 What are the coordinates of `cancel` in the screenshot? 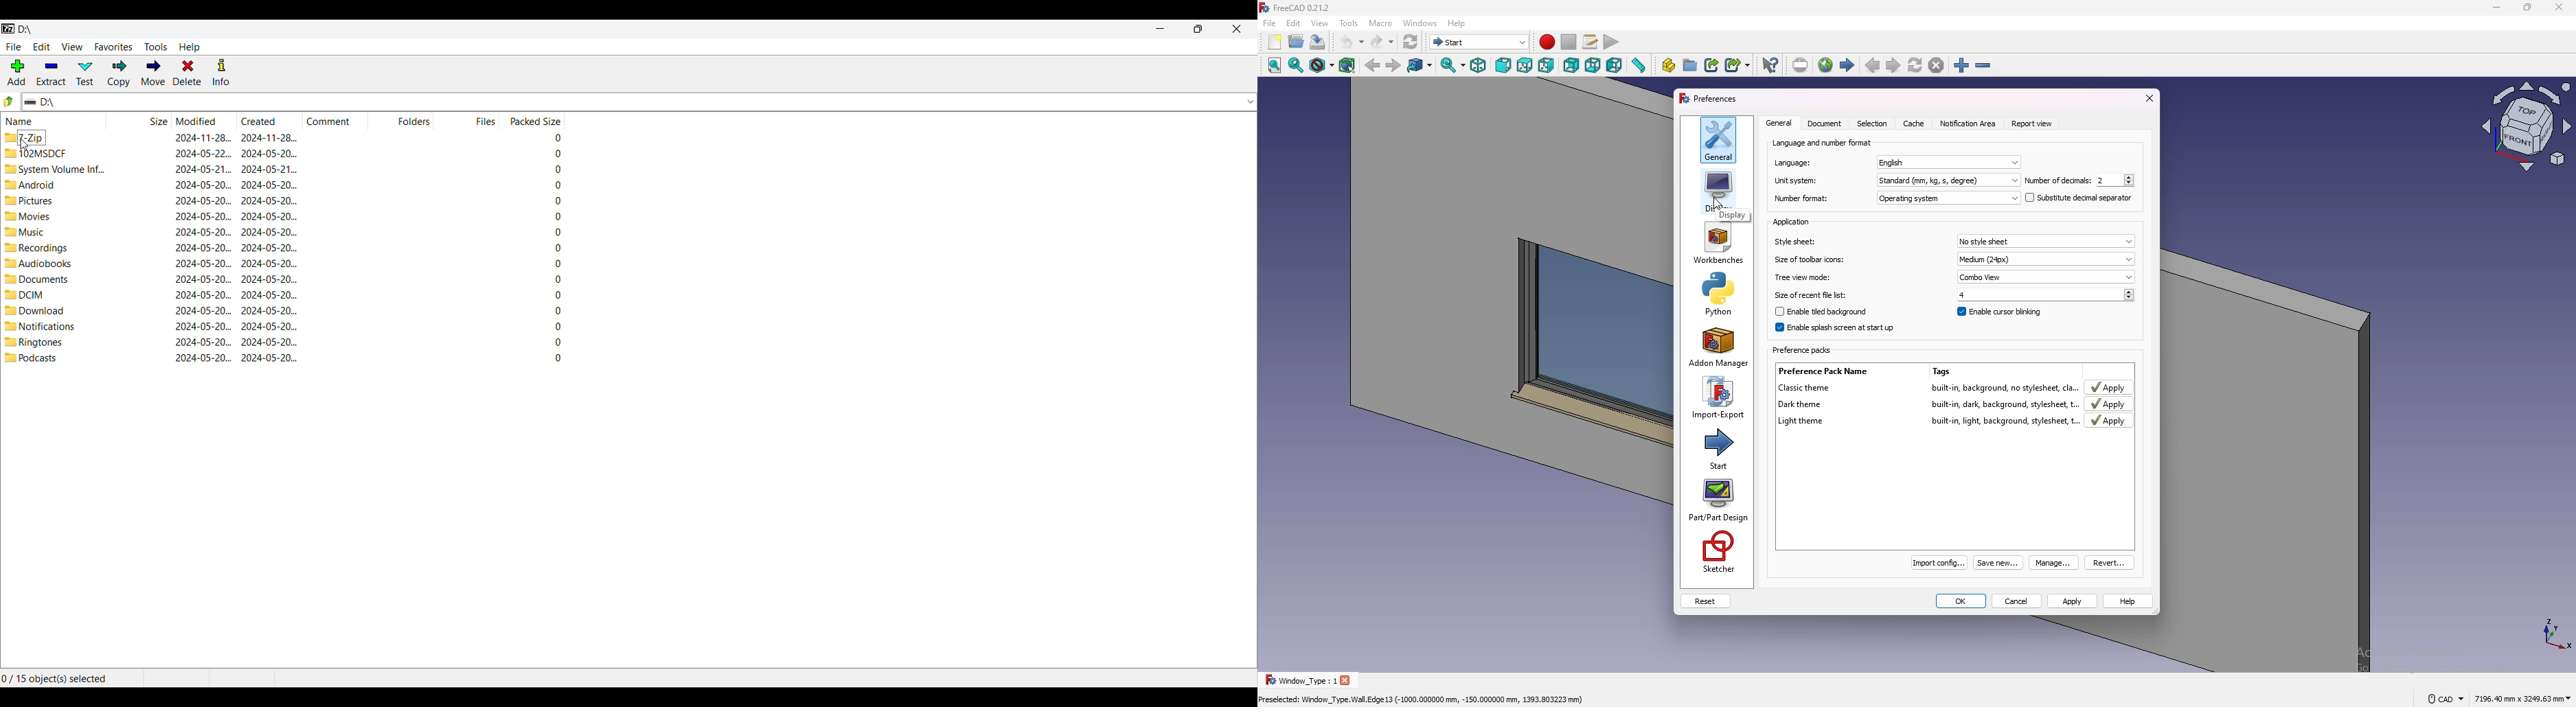 It's located at (2018, 602).